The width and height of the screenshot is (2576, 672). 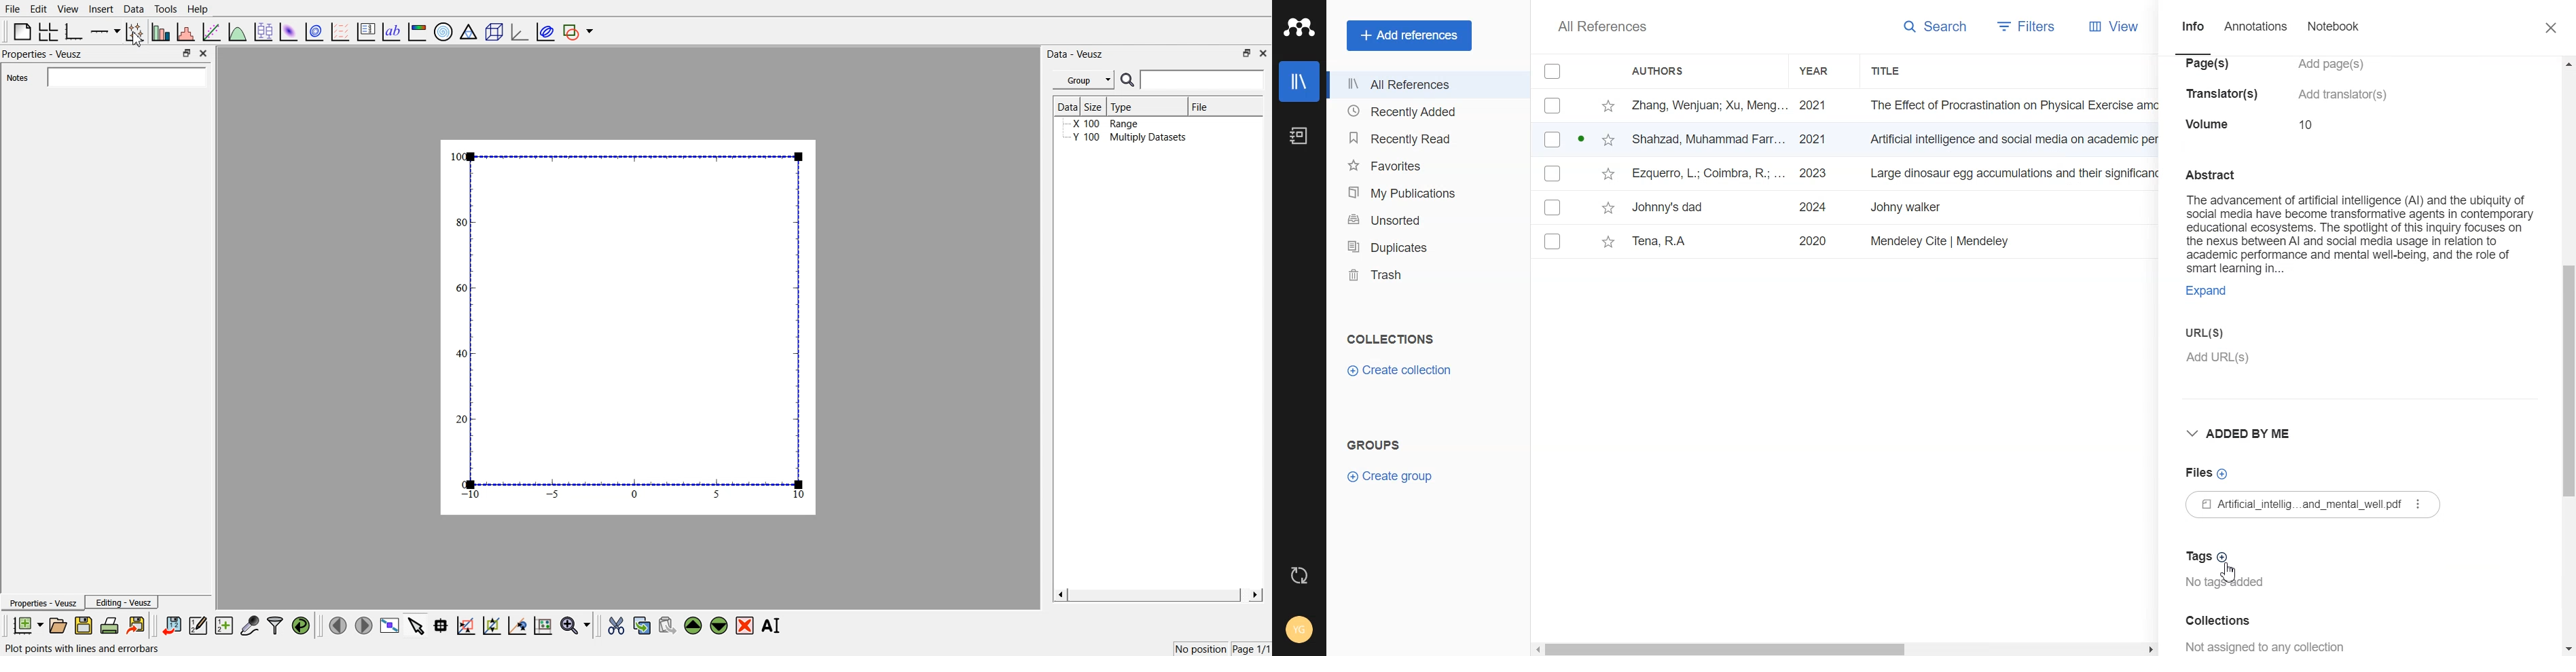 I want to click on plot a 2d datasets as image, so click(x=288, y=31).